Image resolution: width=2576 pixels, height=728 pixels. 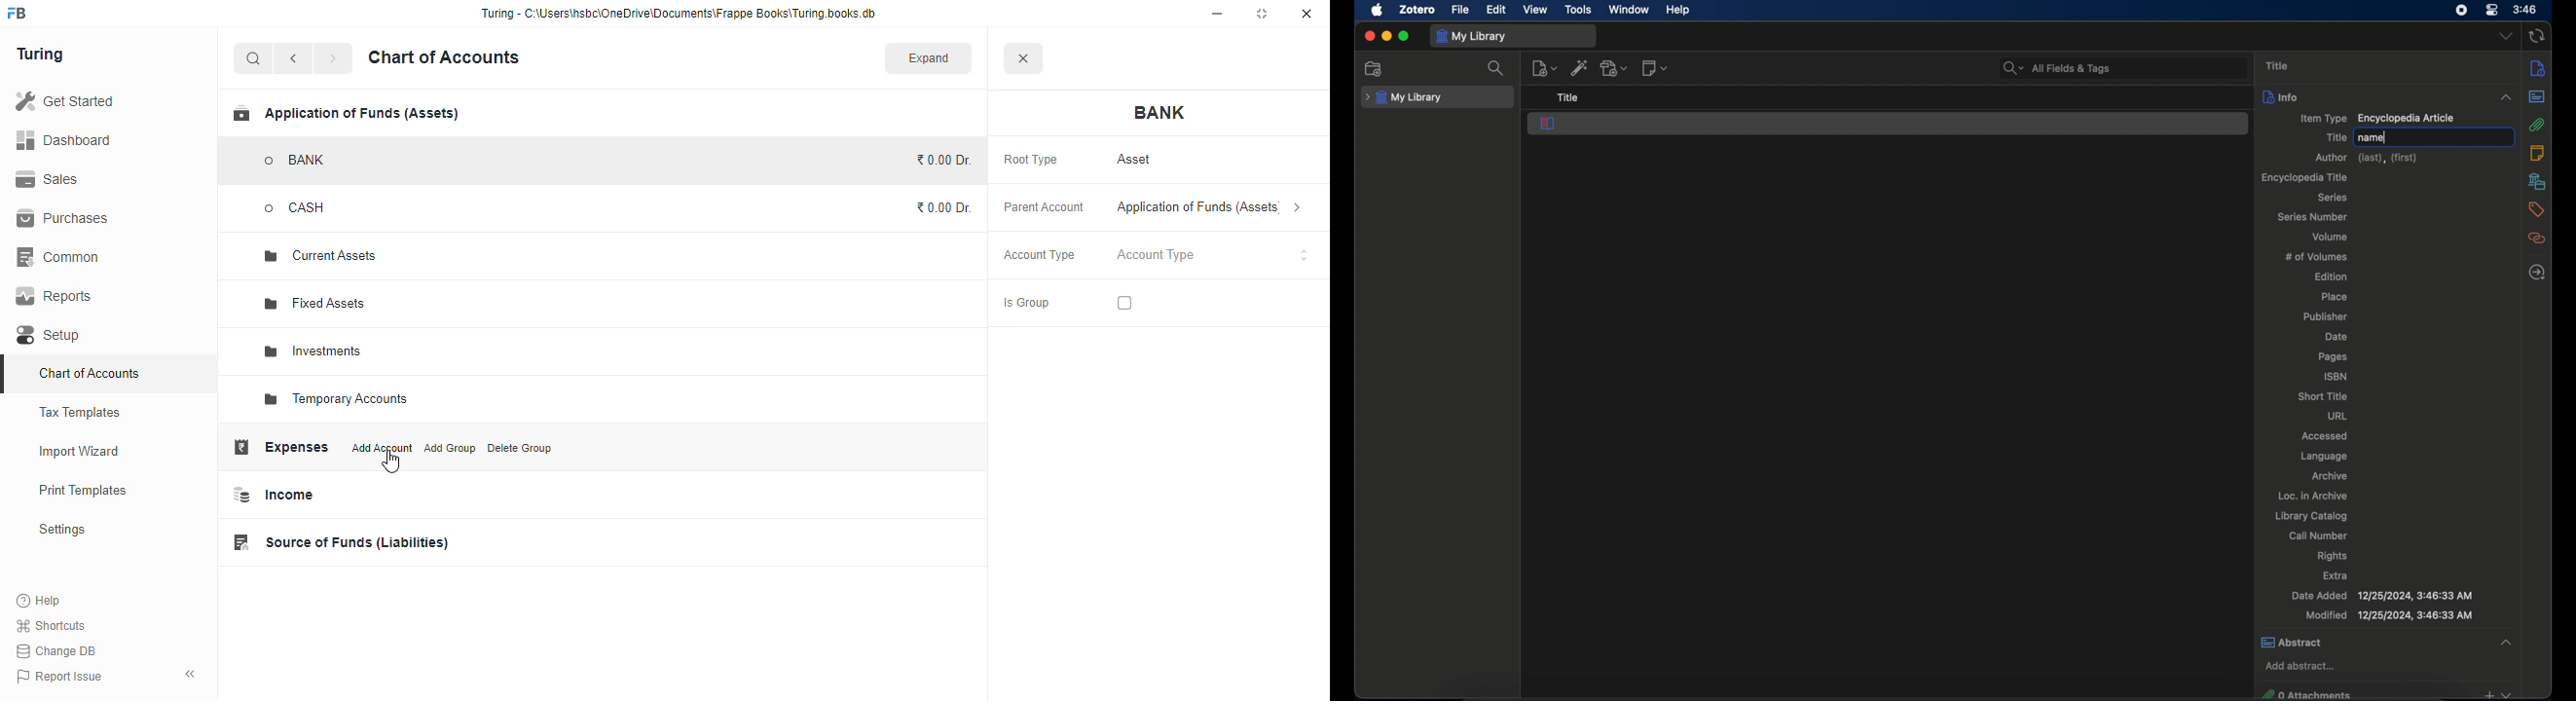 I want to click on investments, so click(x=313, y=351).